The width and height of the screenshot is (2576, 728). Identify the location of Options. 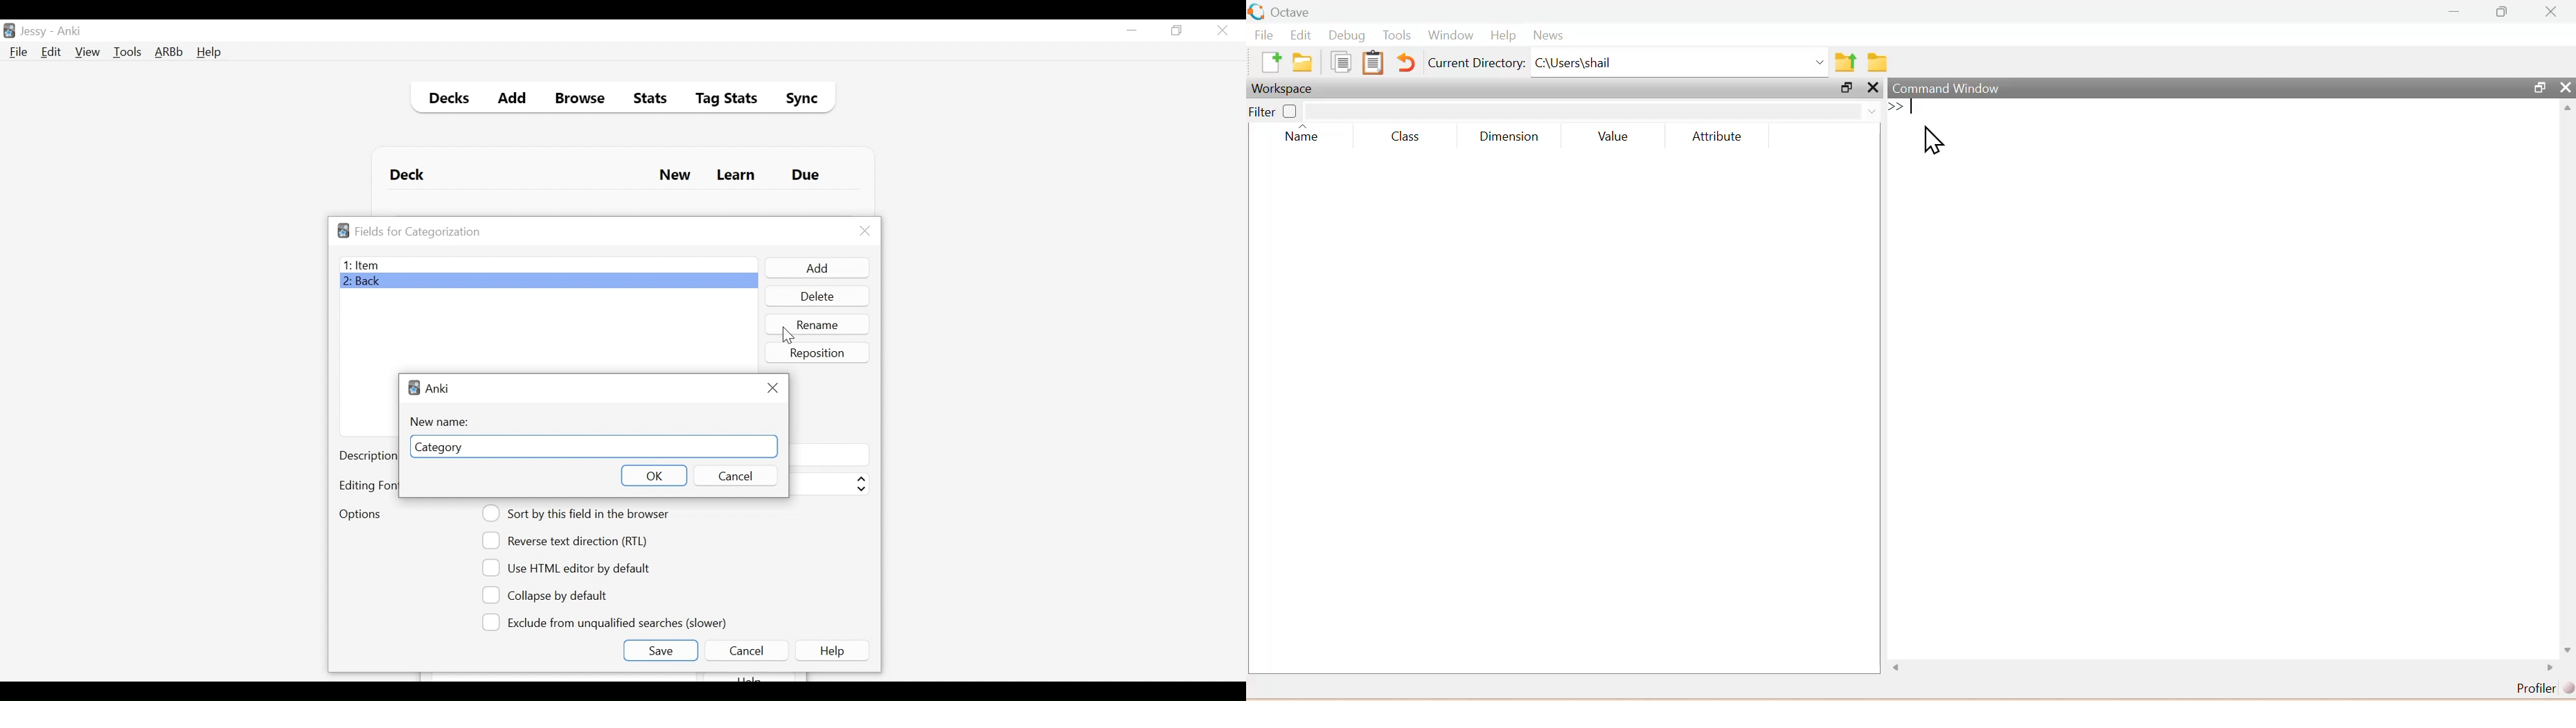
(360, 515).